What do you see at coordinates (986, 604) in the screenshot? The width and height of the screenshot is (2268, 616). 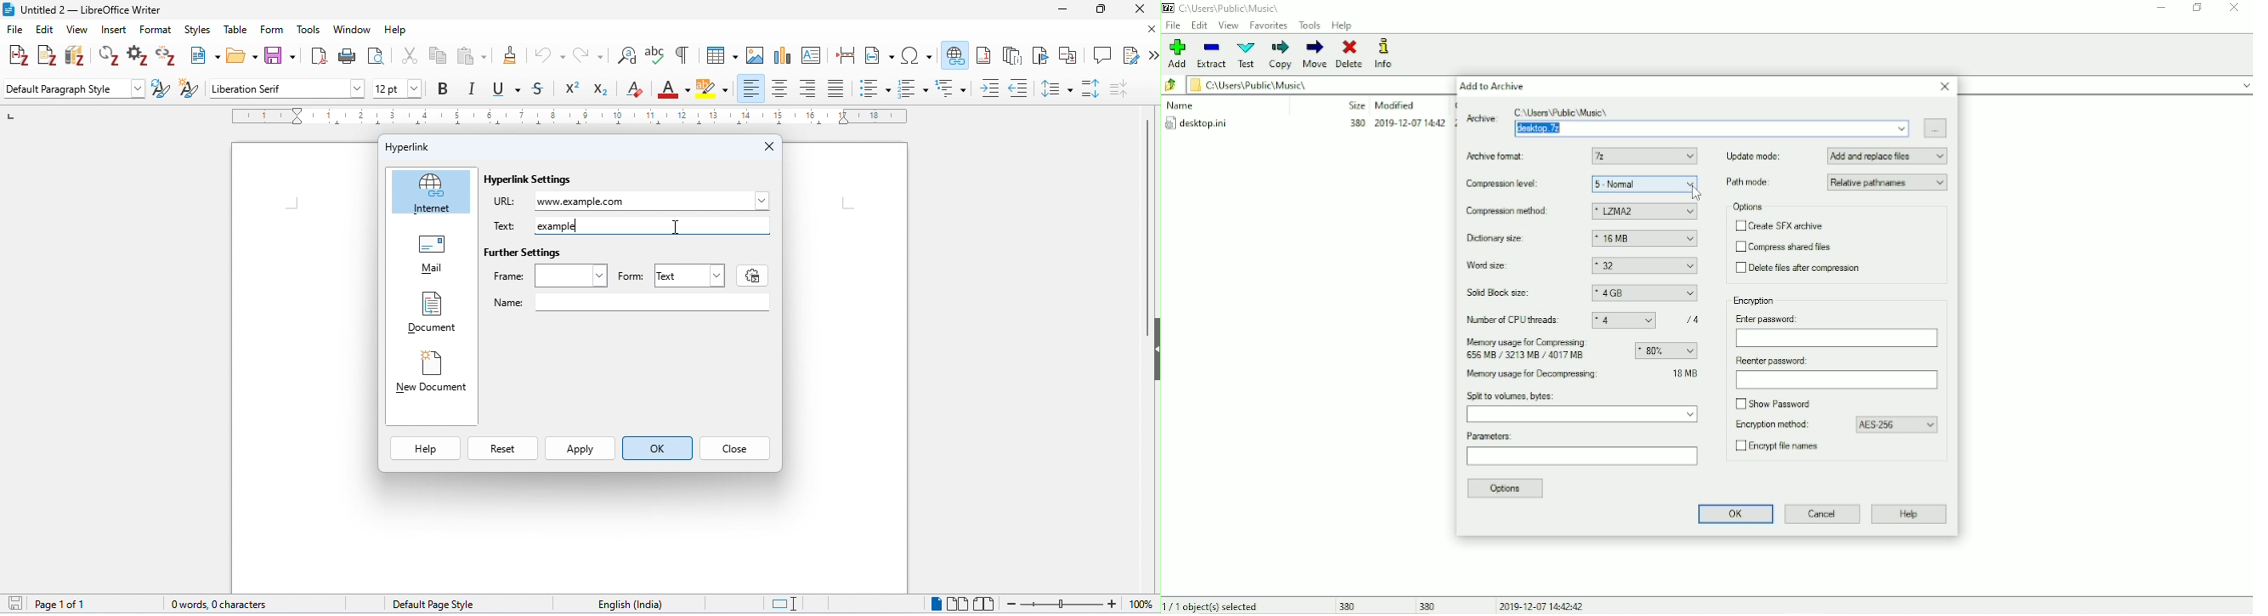 I see `book view` at bounding box center [986, 604].